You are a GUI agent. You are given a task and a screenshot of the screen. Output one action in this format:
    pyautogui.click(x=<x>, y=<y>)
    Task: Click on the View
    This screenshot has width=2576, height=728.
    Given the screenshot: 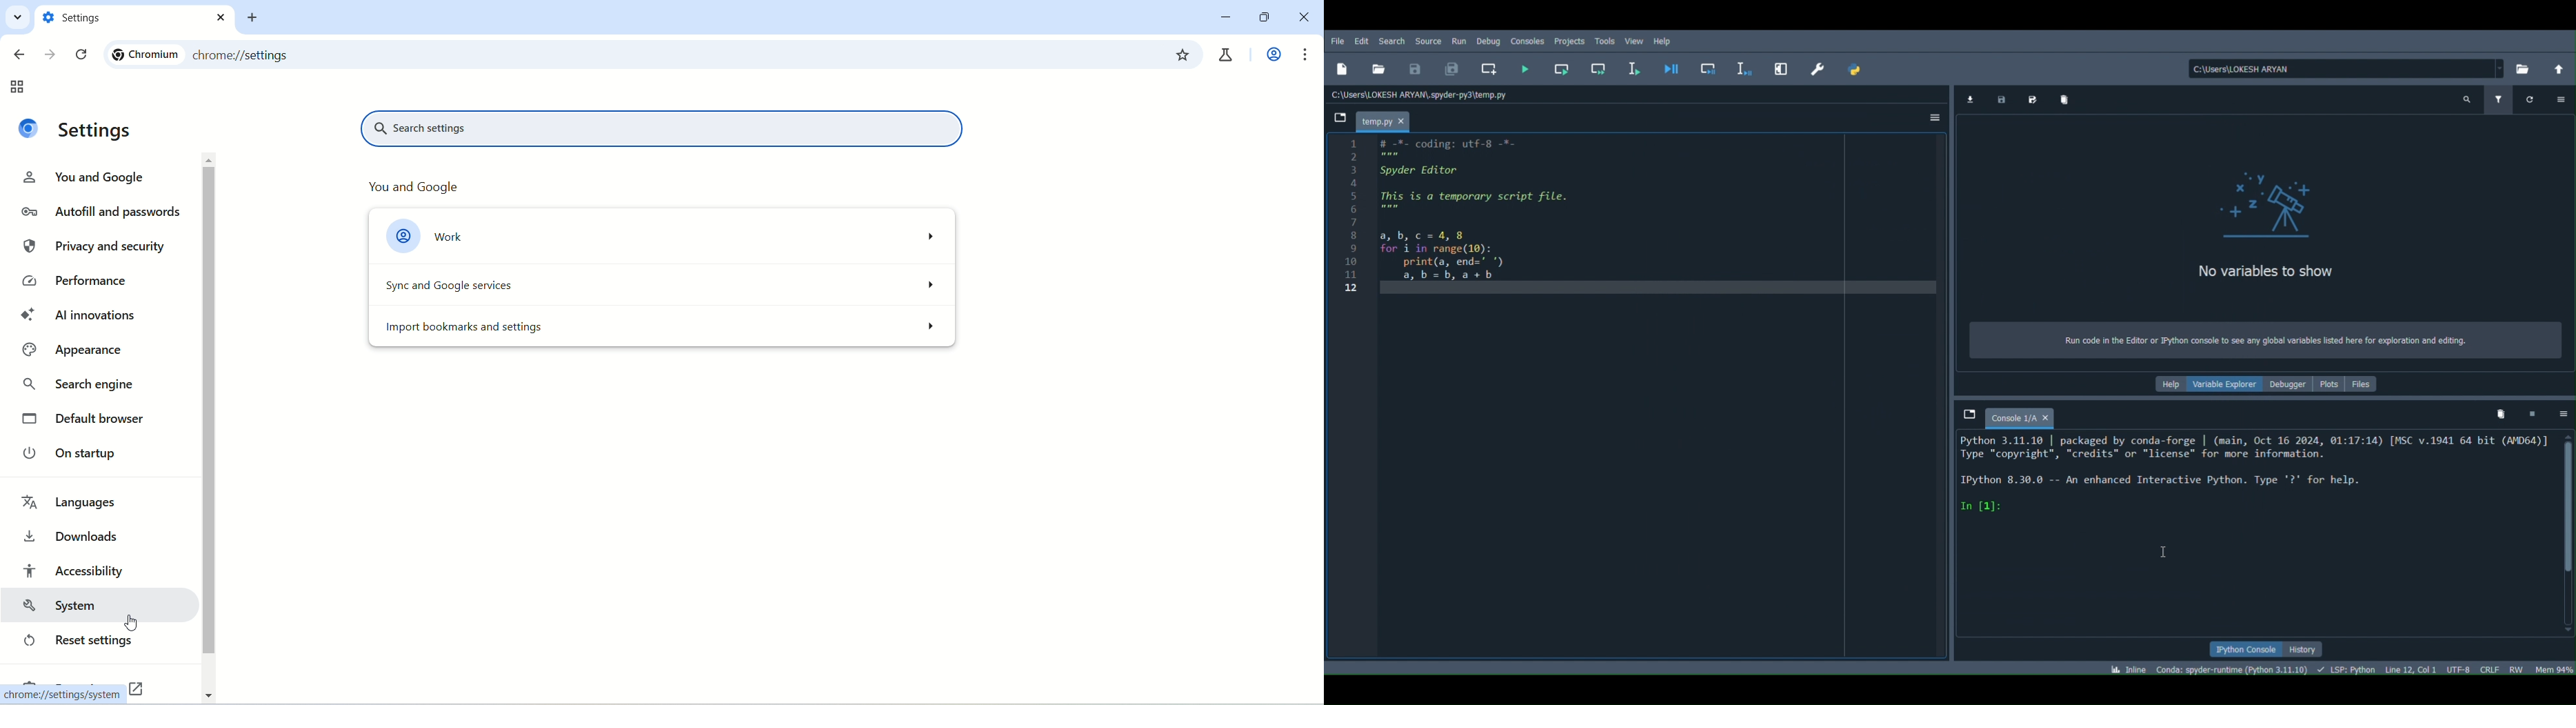 What is the action you would take?
    pyautogui.click(x=1634, y=40)
    